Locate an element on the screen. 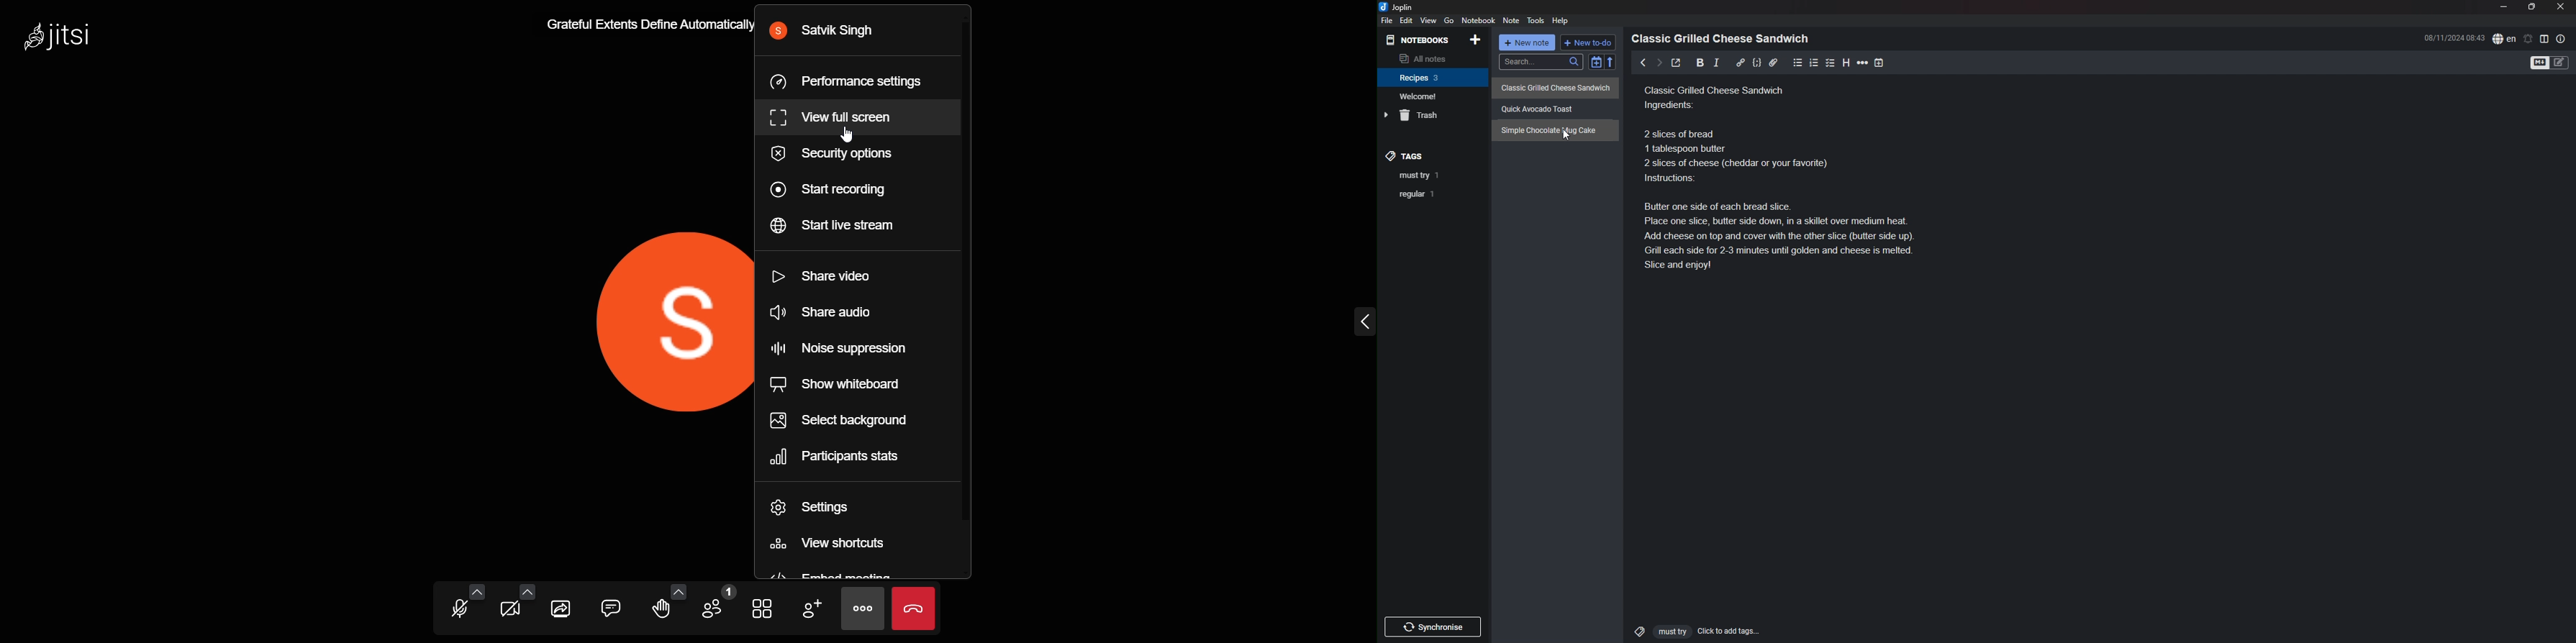 The width and height of the screenshot is (2576, 644). bullet list is located at coordinates (1798, 62).